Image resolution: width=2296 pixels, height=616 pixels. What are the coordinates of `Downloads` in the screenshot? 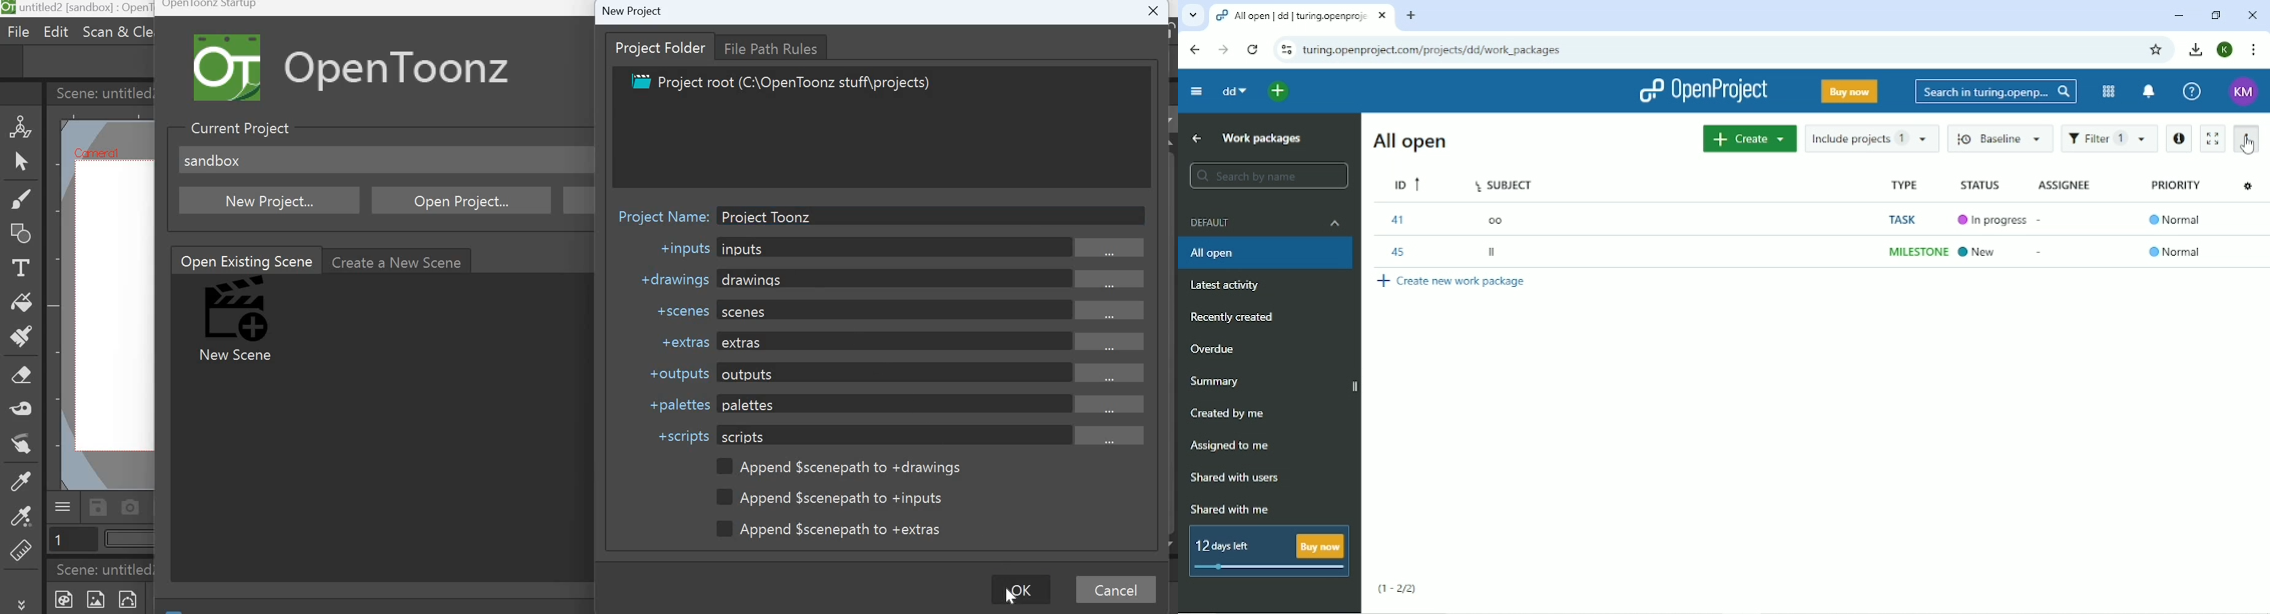 It's located at (2196, 49).